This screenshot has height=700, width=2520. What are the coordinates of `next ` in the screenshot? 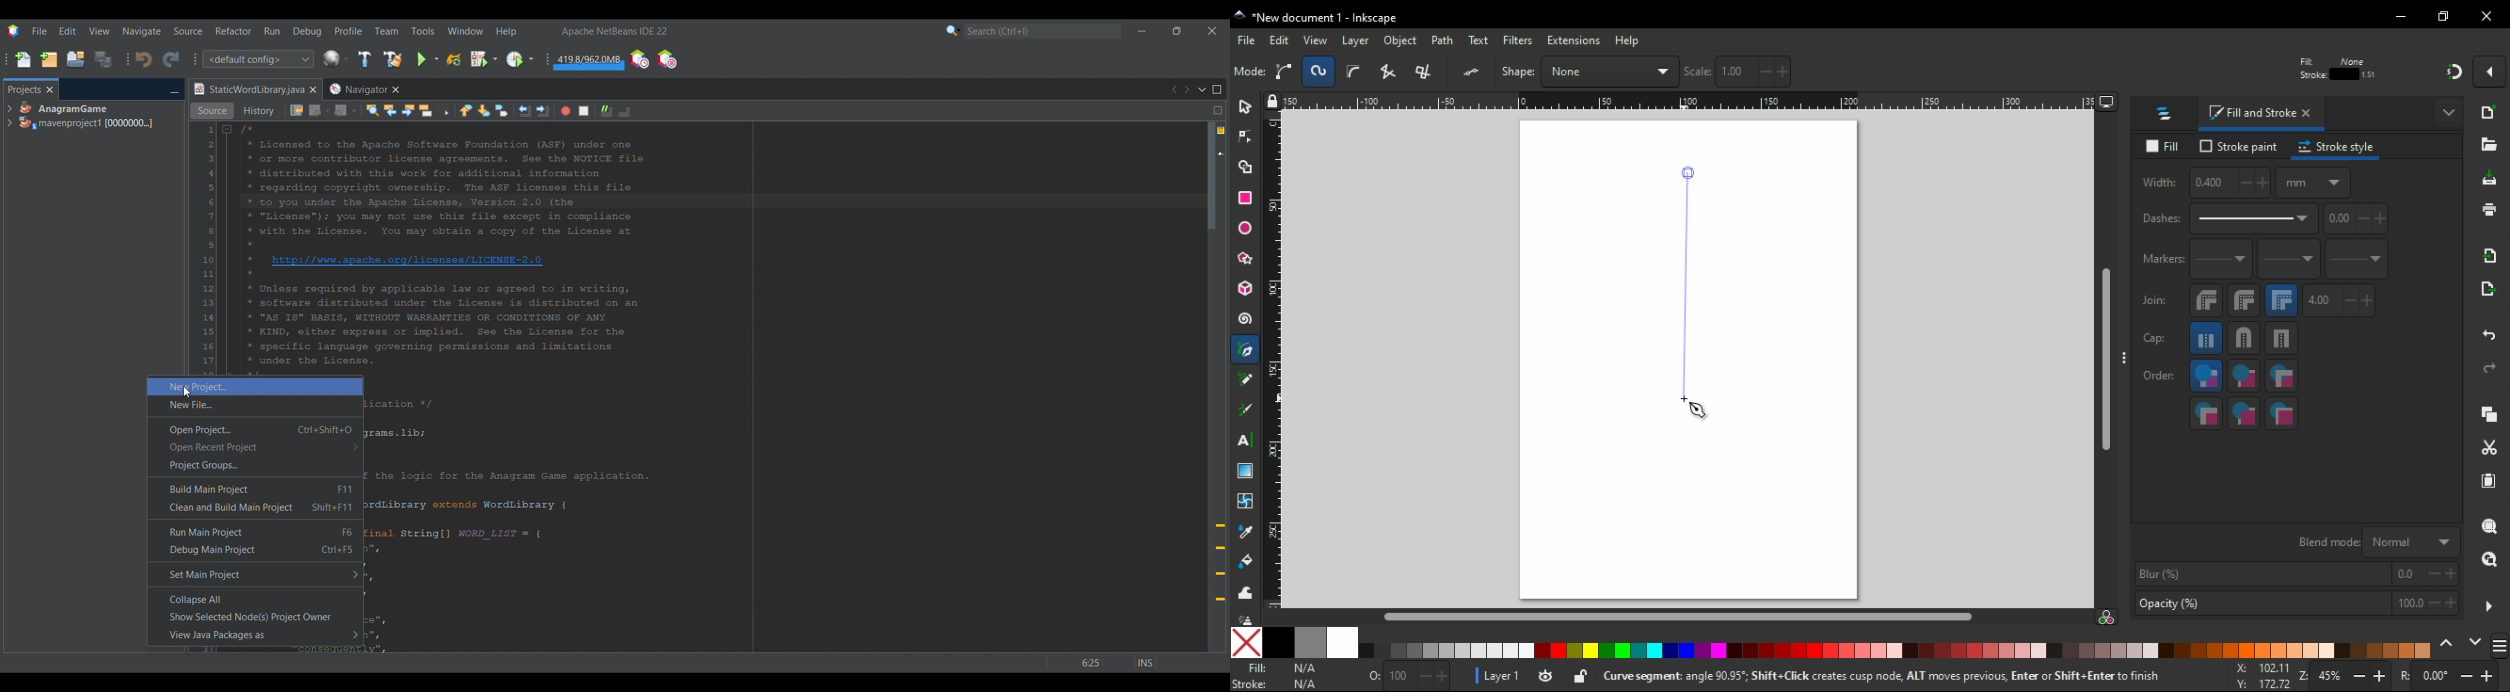 It's located at (2476, 644).